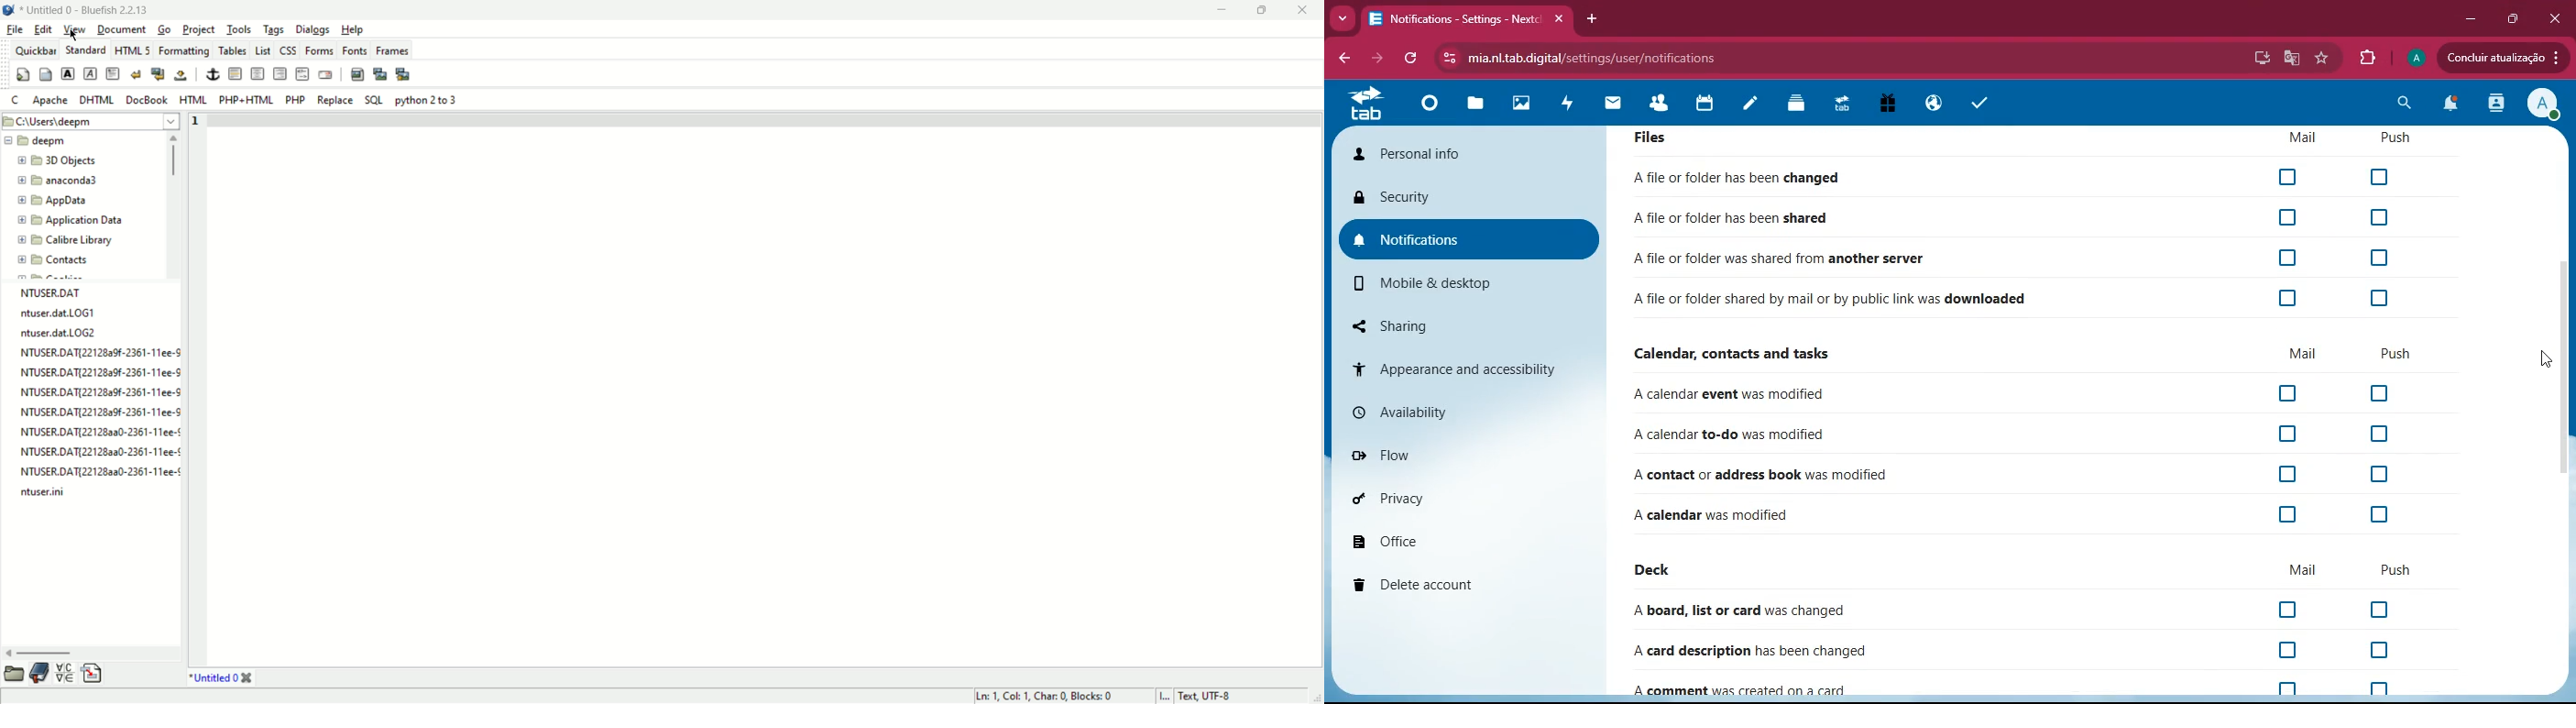  What do you see at coordinates (2259, 60) in the screenshot?
I see `desktop` at bounding box center [2259, 60].